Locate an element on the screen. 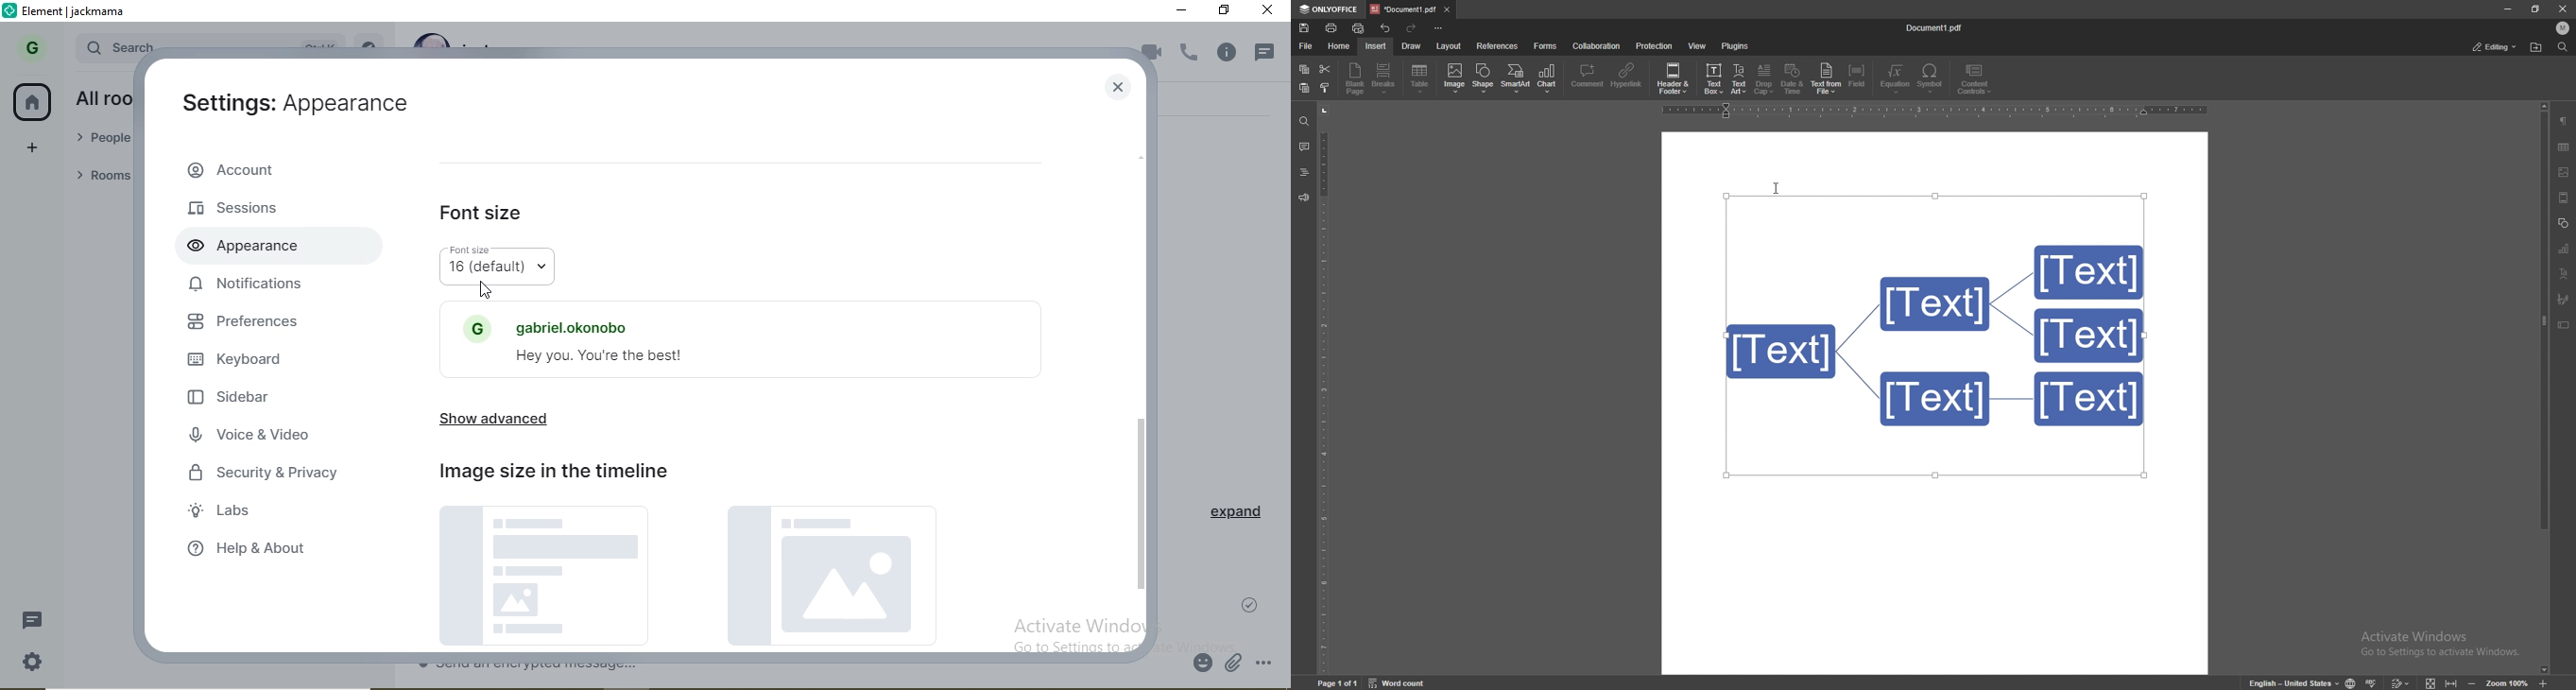  text from field is located at coordinates (1827, 78).